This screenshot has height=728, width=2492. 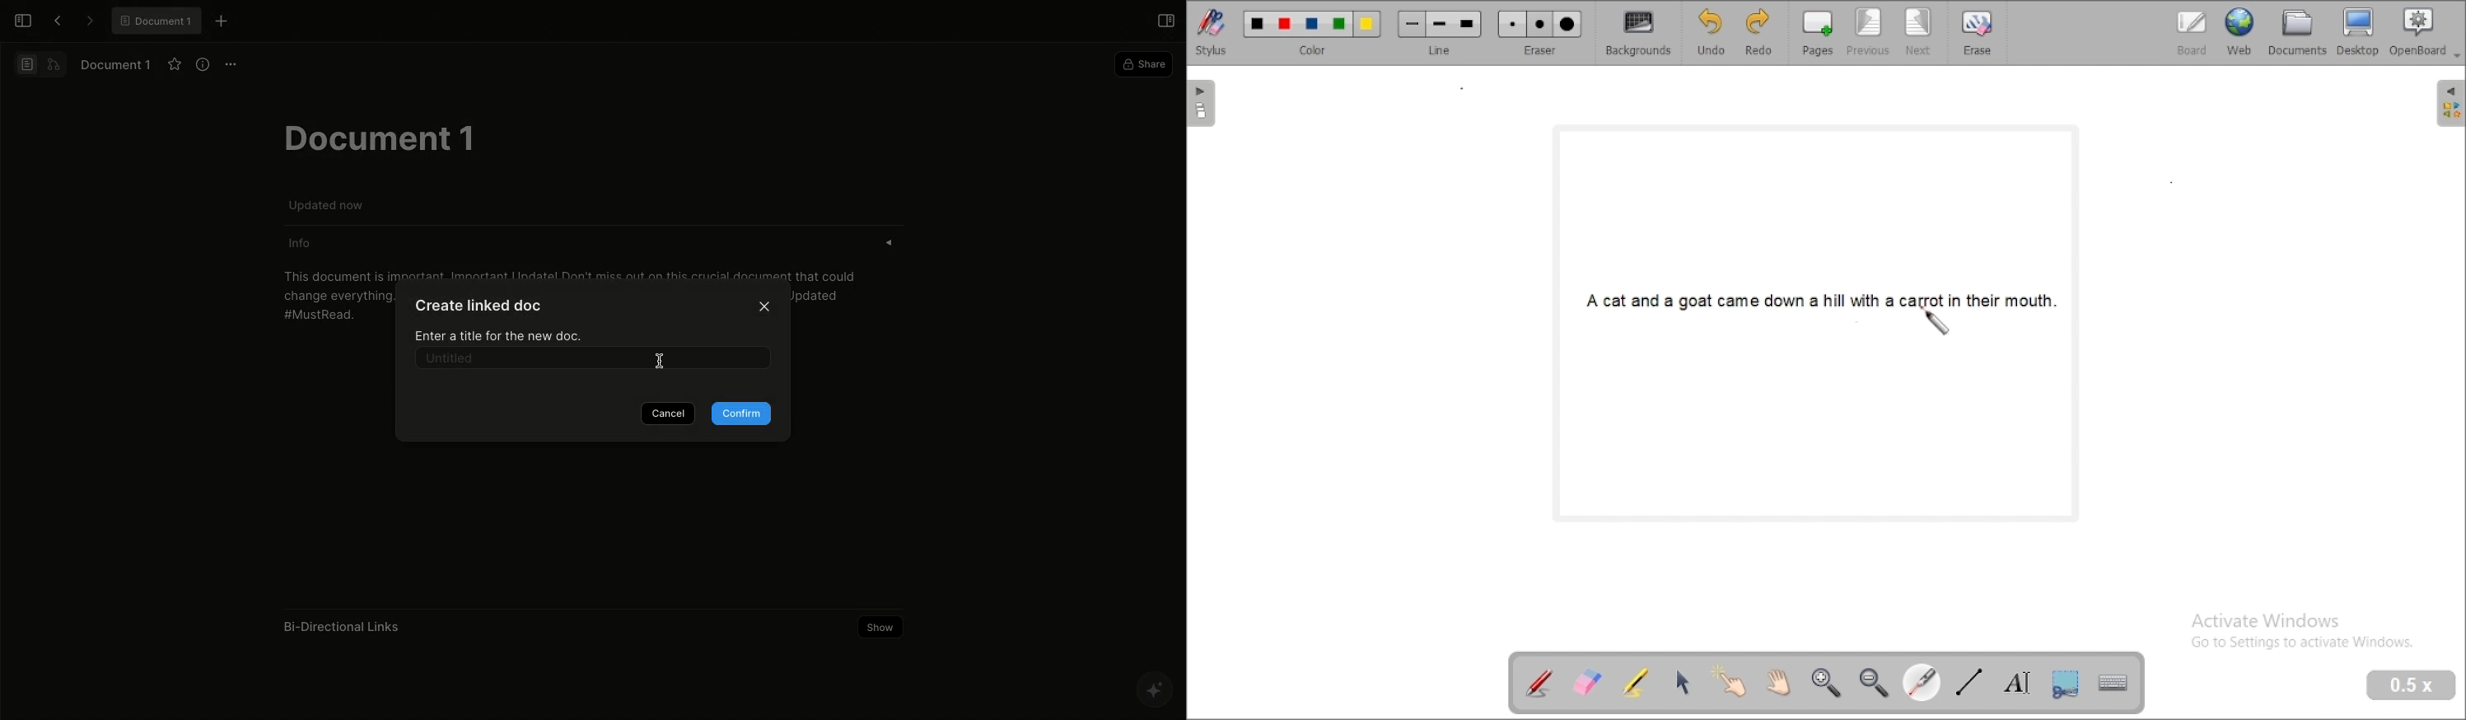 What do you see at coordinates (2458, 56) in the screenshot?
I see `Dropdown` at bounding box center [2458, 56].